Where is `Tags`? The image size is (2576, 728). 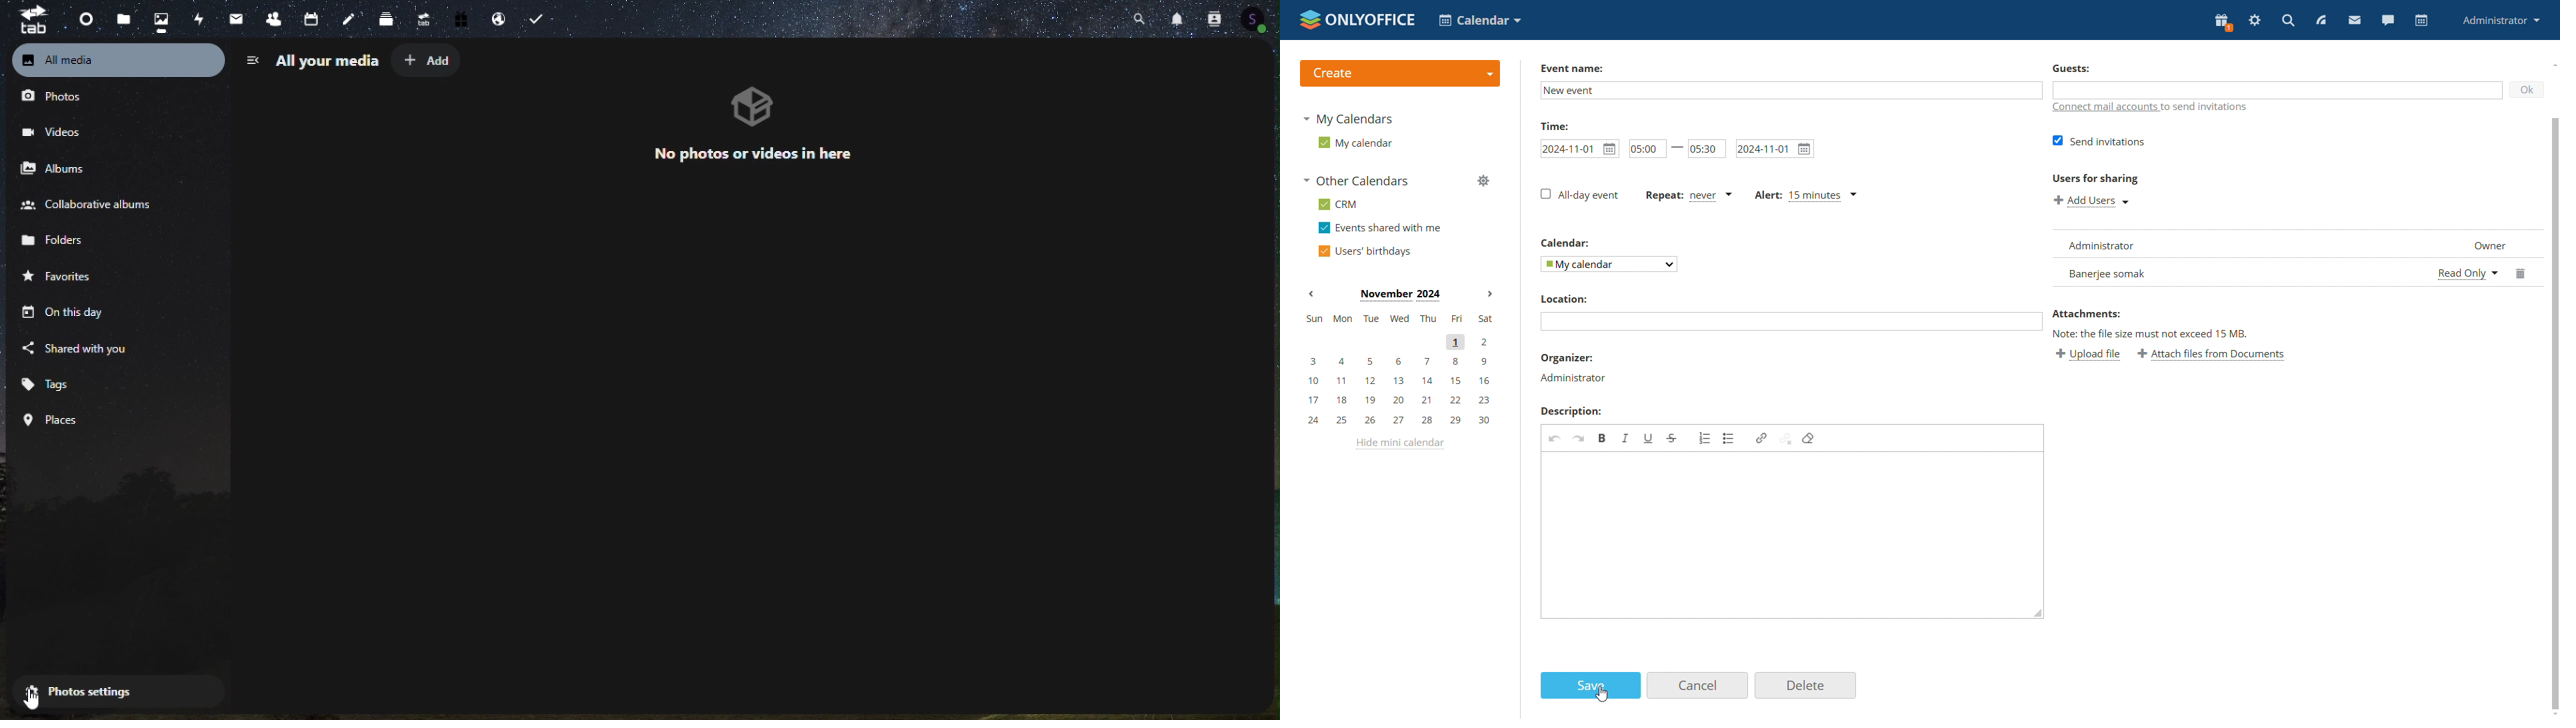 Tags is located at coordinates (55, 382).